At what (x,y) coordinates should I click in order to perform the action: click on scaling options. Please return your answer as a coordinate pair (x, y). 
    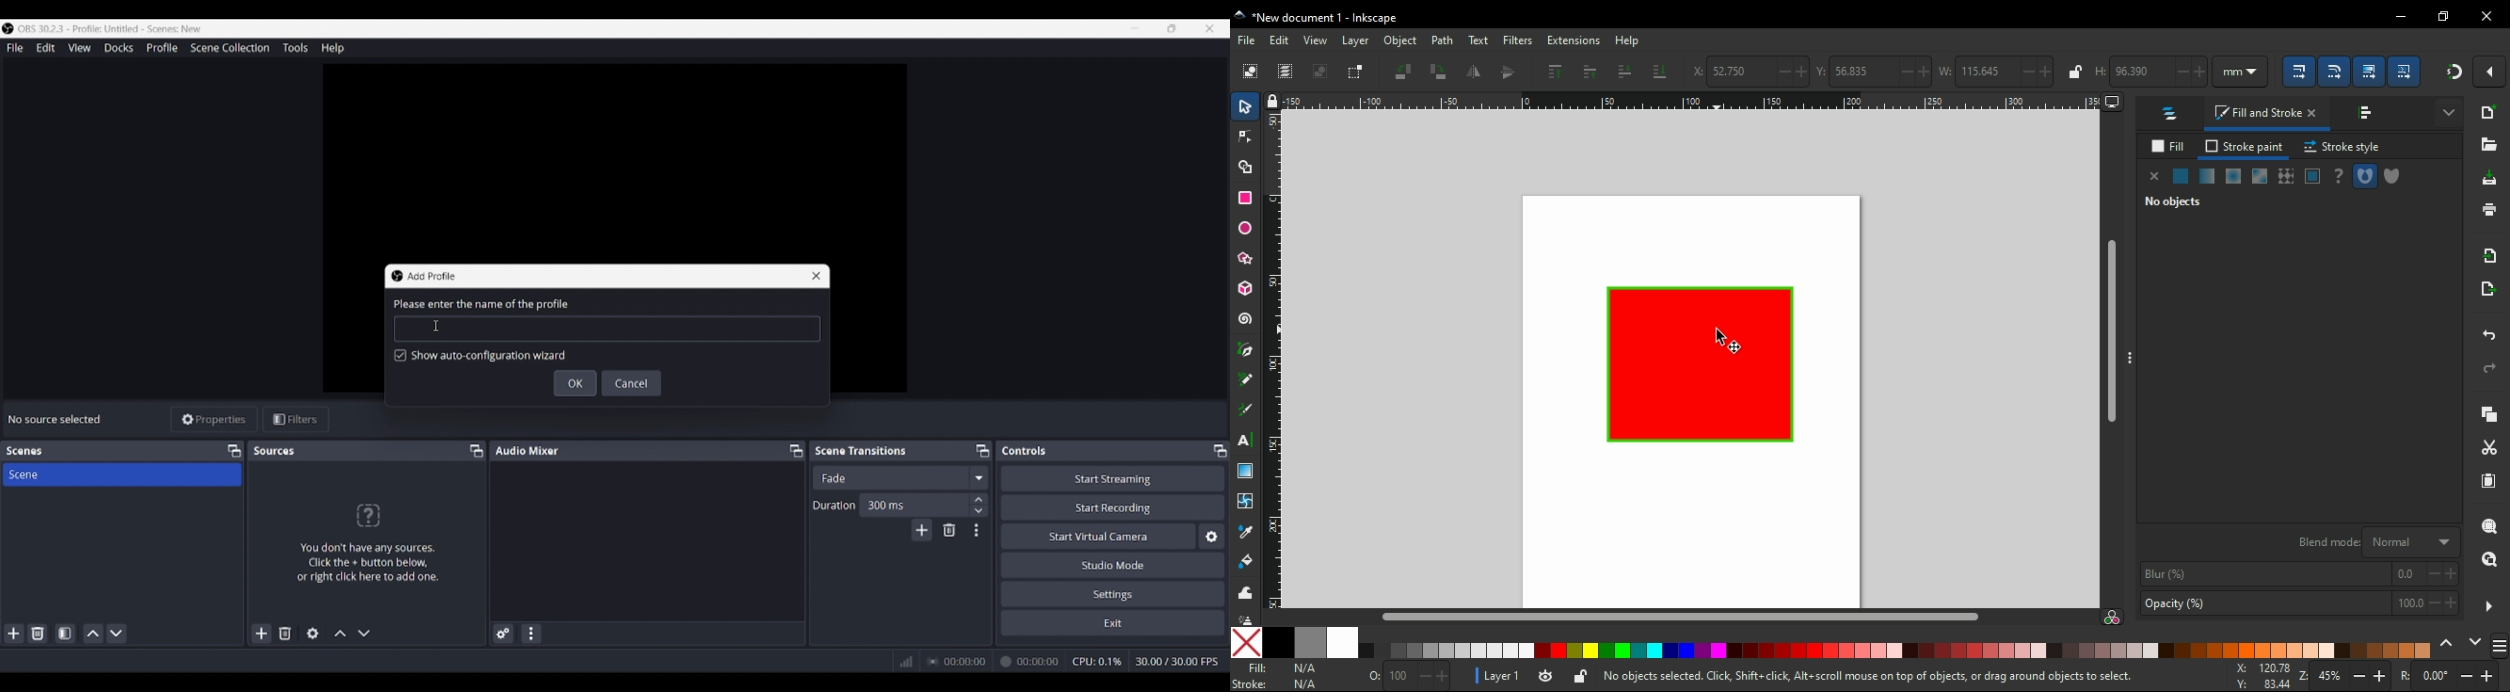
    Looking at the image, I should click on (2368, 71).